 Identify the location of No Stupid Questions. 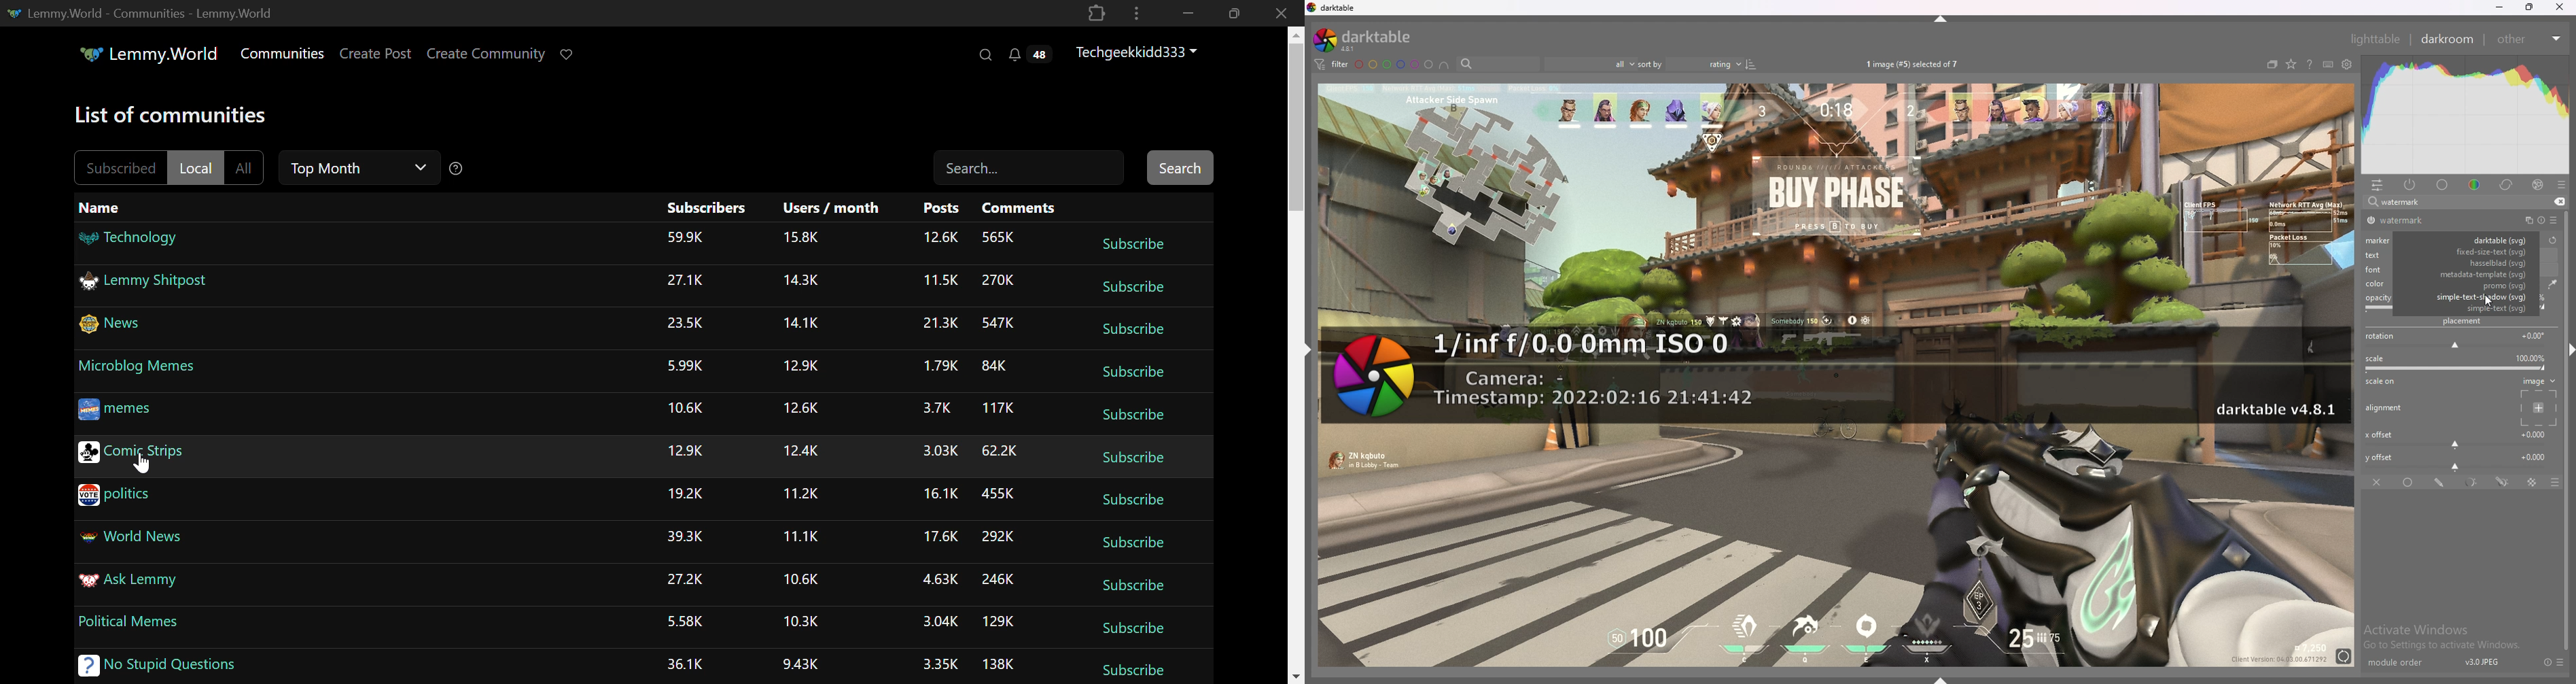
(159, 666).